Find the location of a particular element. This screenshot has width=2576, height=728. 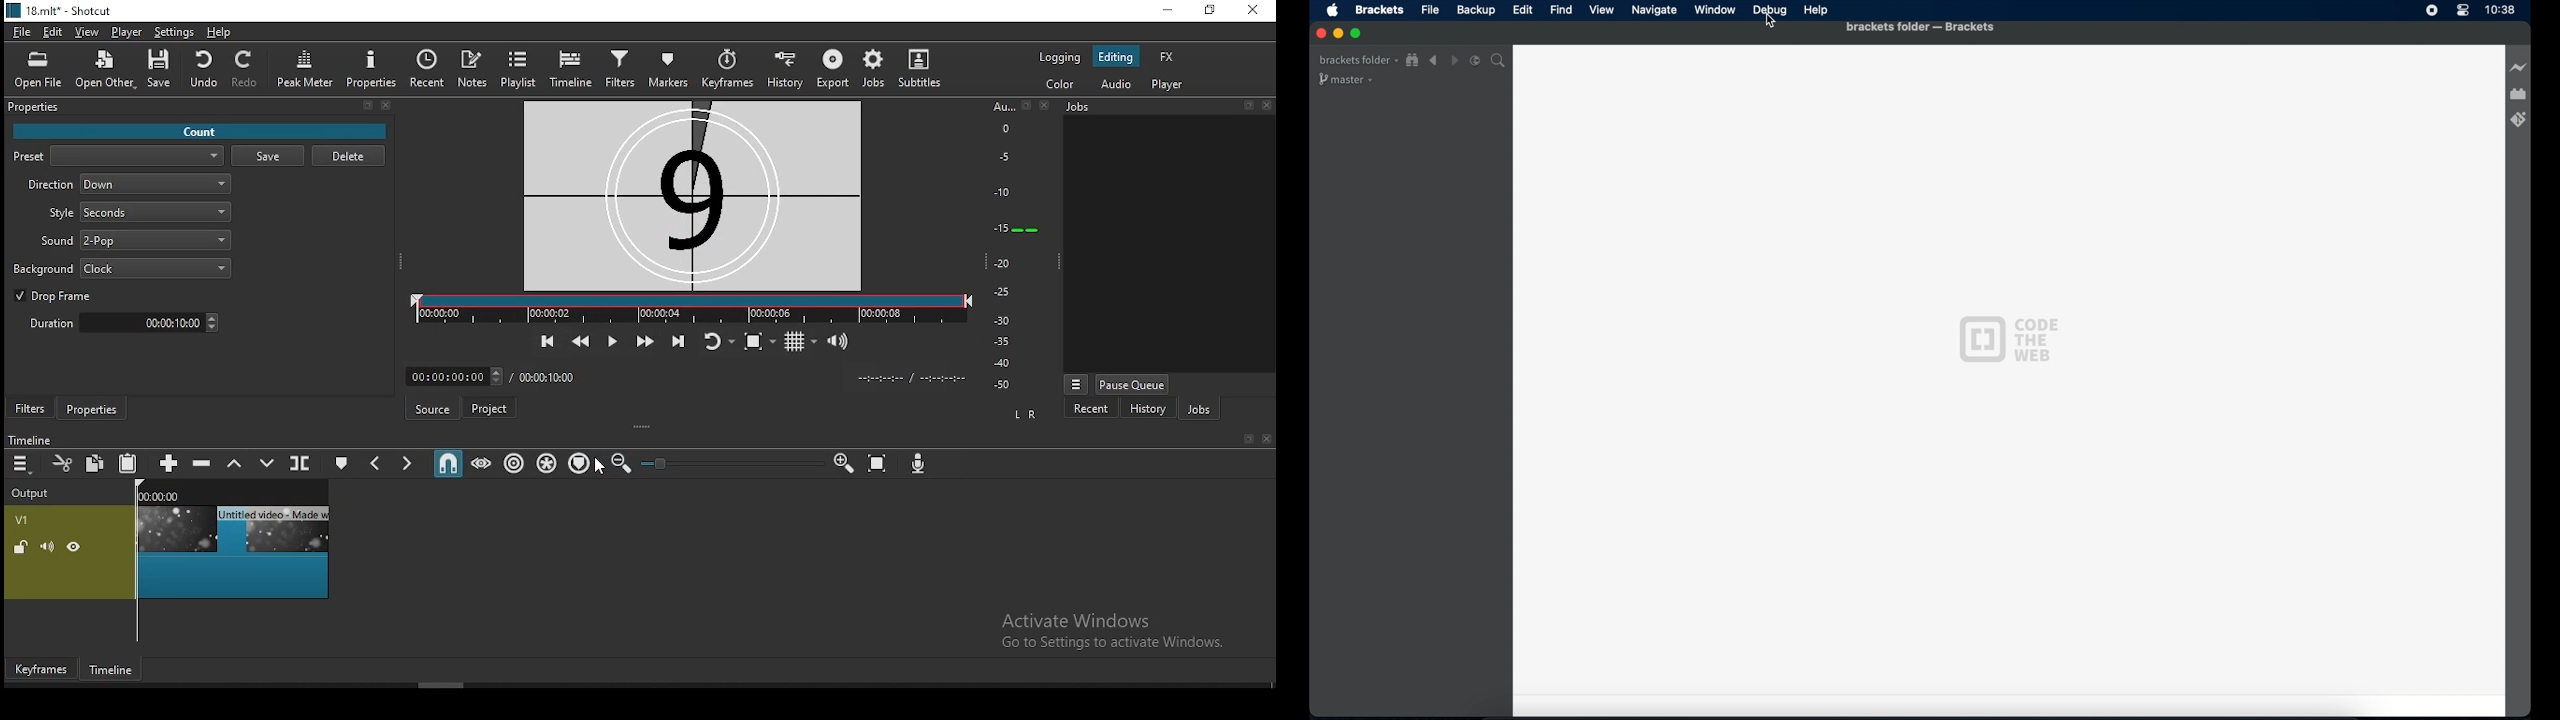

Time format is located at coordinates (911, 377).